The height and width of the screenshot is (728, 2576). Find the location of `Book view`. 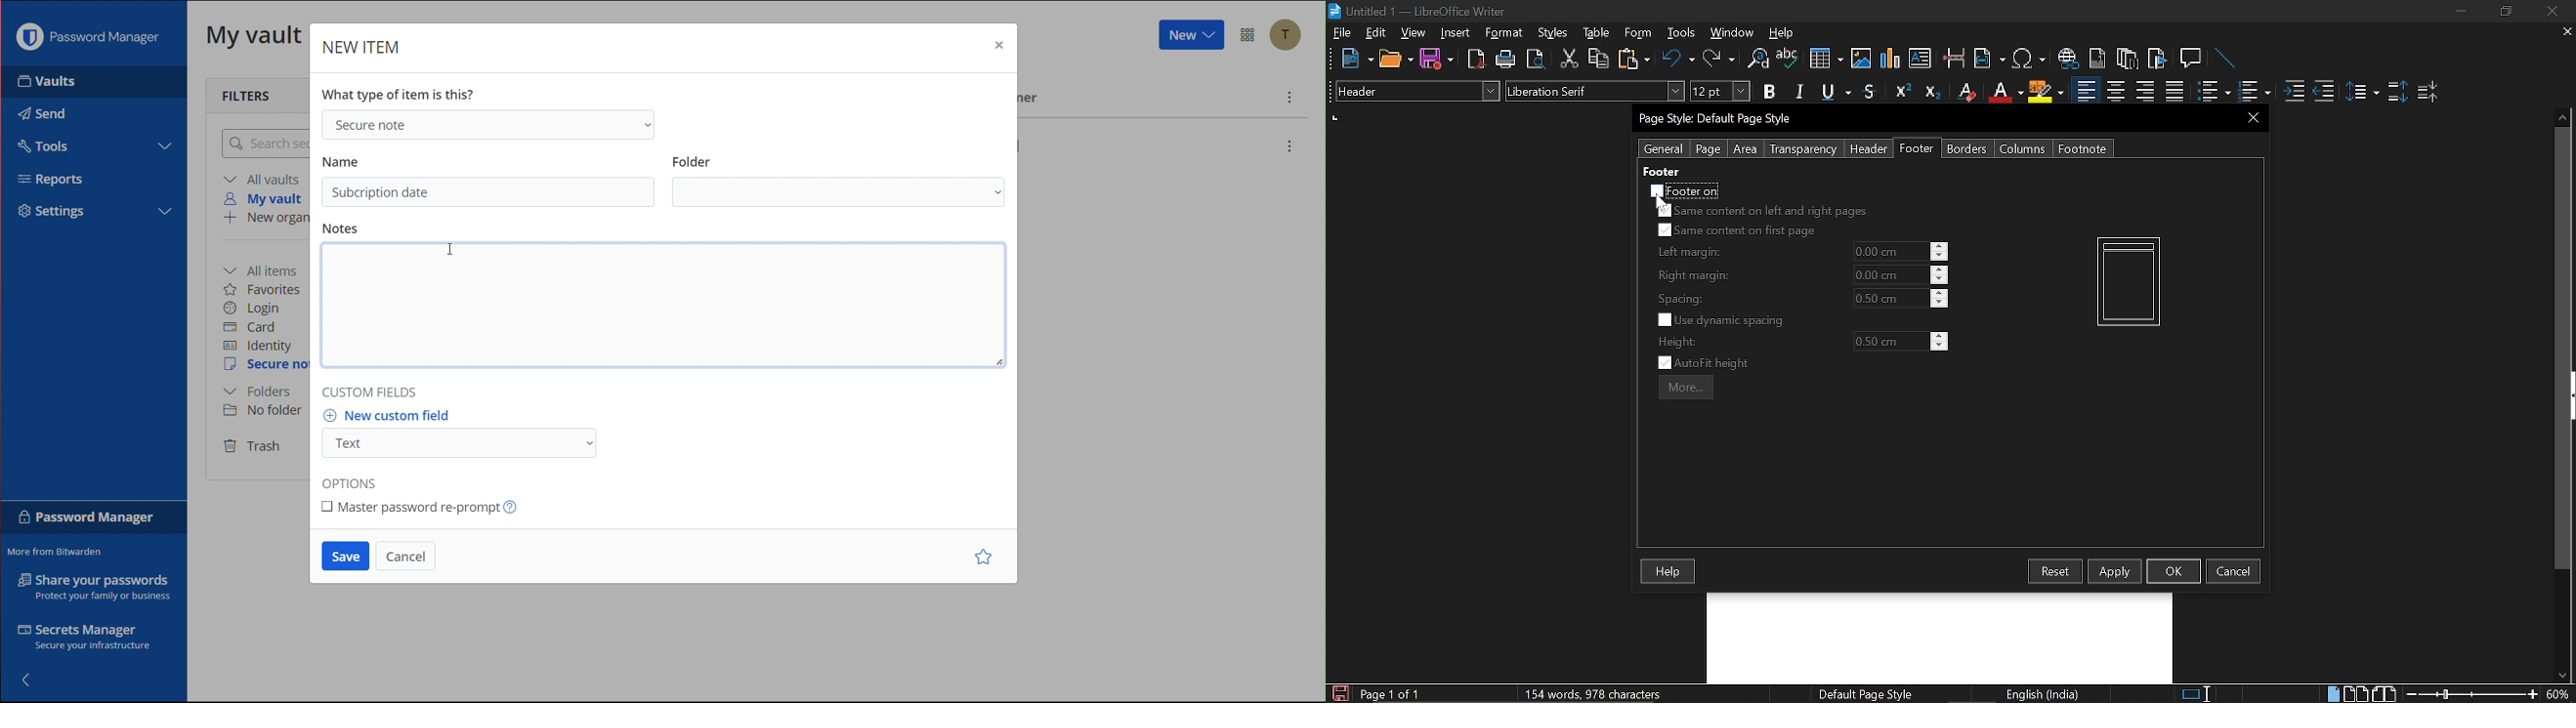

Book view is located at coordinates (2386, 693).